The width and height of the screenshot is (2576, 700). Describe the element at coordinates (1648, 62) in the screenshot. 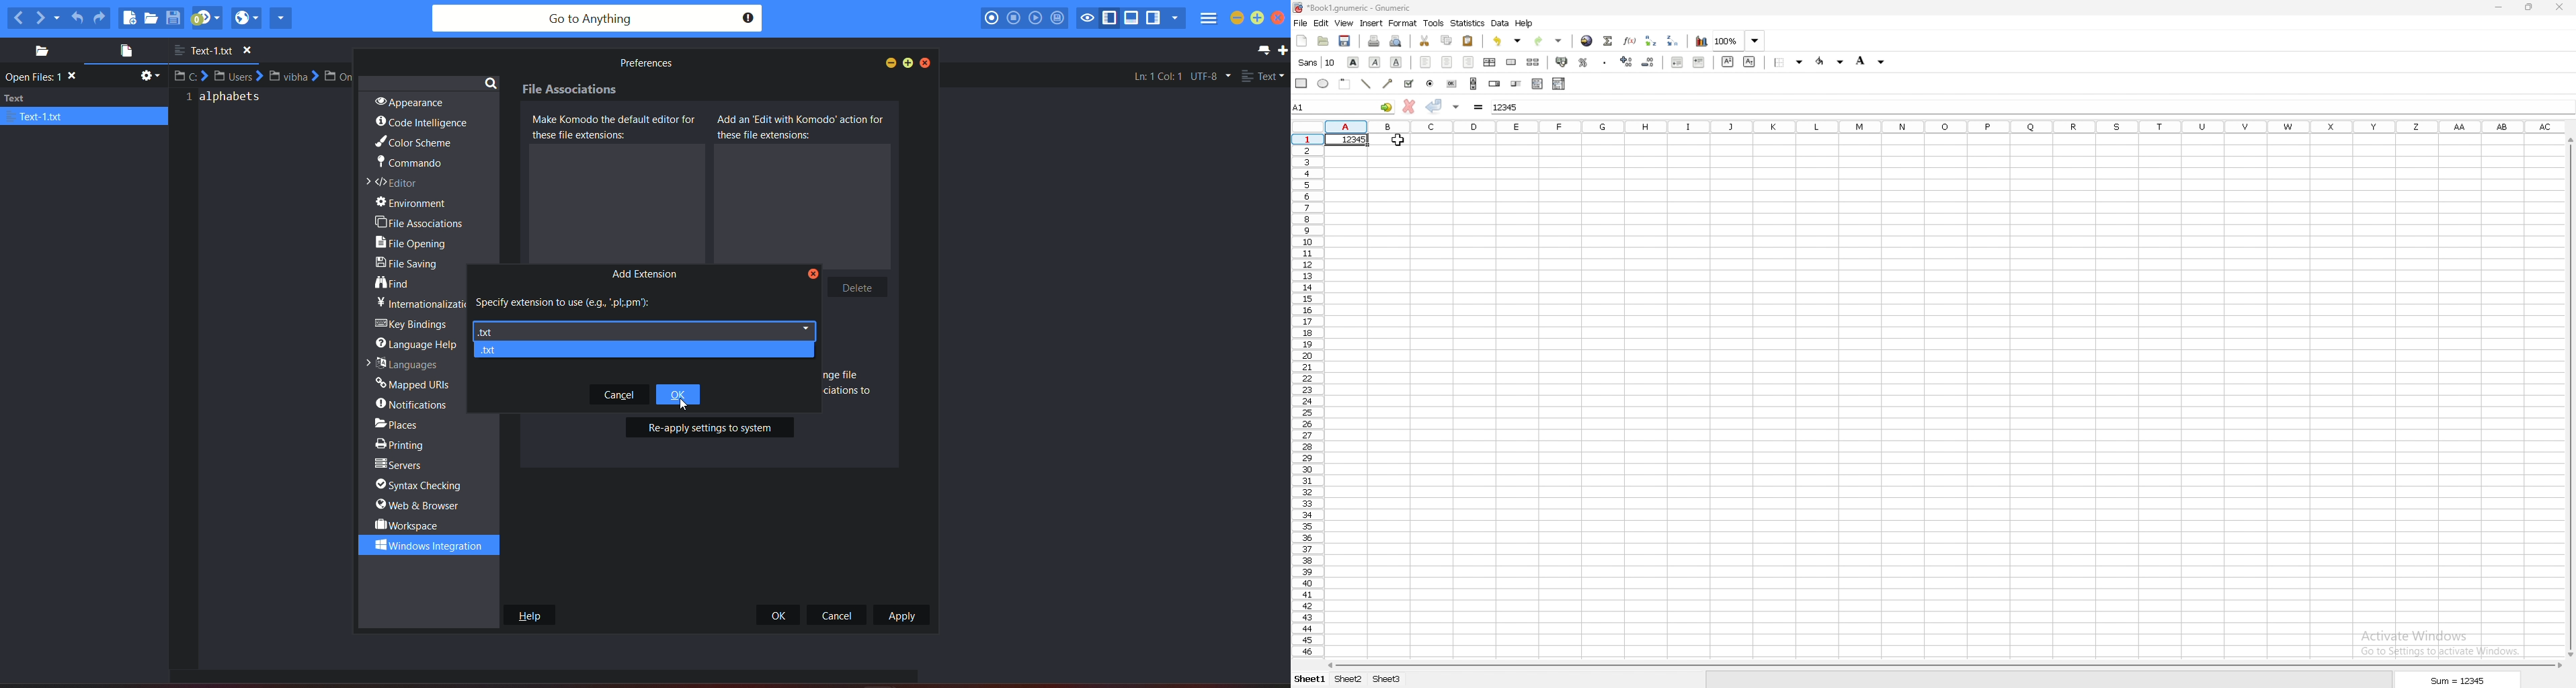

I see `decrease decimals` at that location.